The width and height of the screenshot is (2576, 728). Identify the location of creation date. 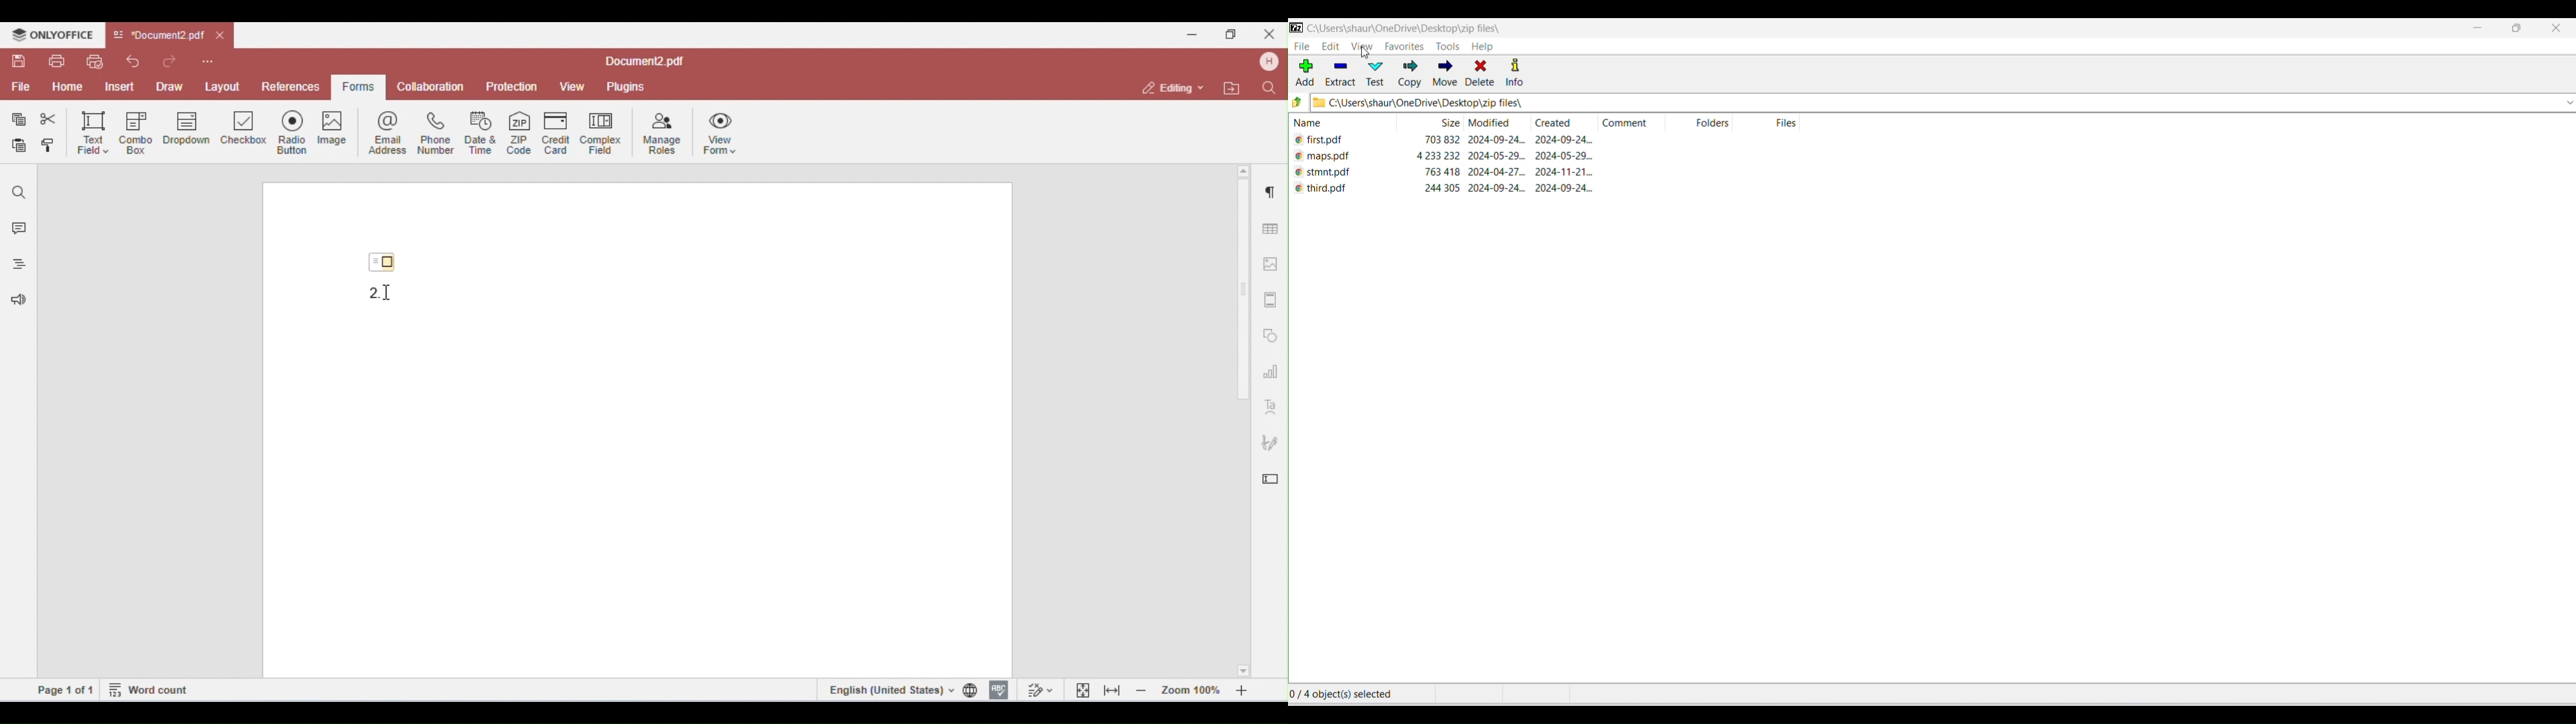
(1568, 156).